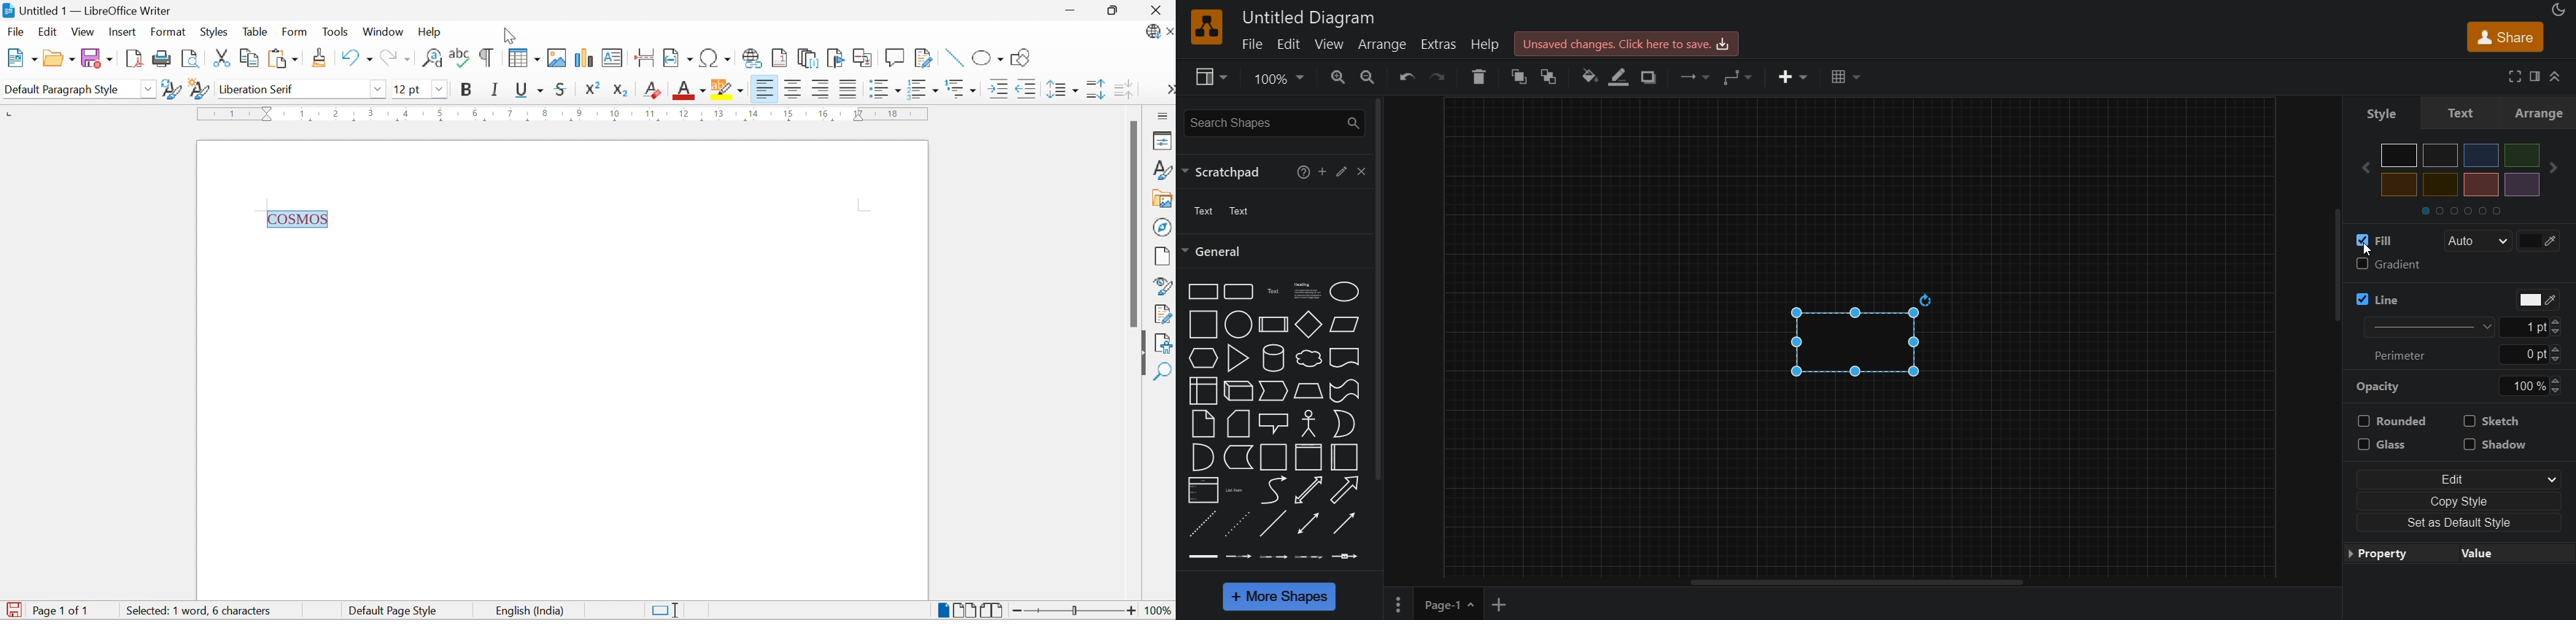 Image resolution: width=2576 pixels, height=644 pixels. Describe the element at coordinates (1287, 44) in the screenshot. I see `edit` at that location.